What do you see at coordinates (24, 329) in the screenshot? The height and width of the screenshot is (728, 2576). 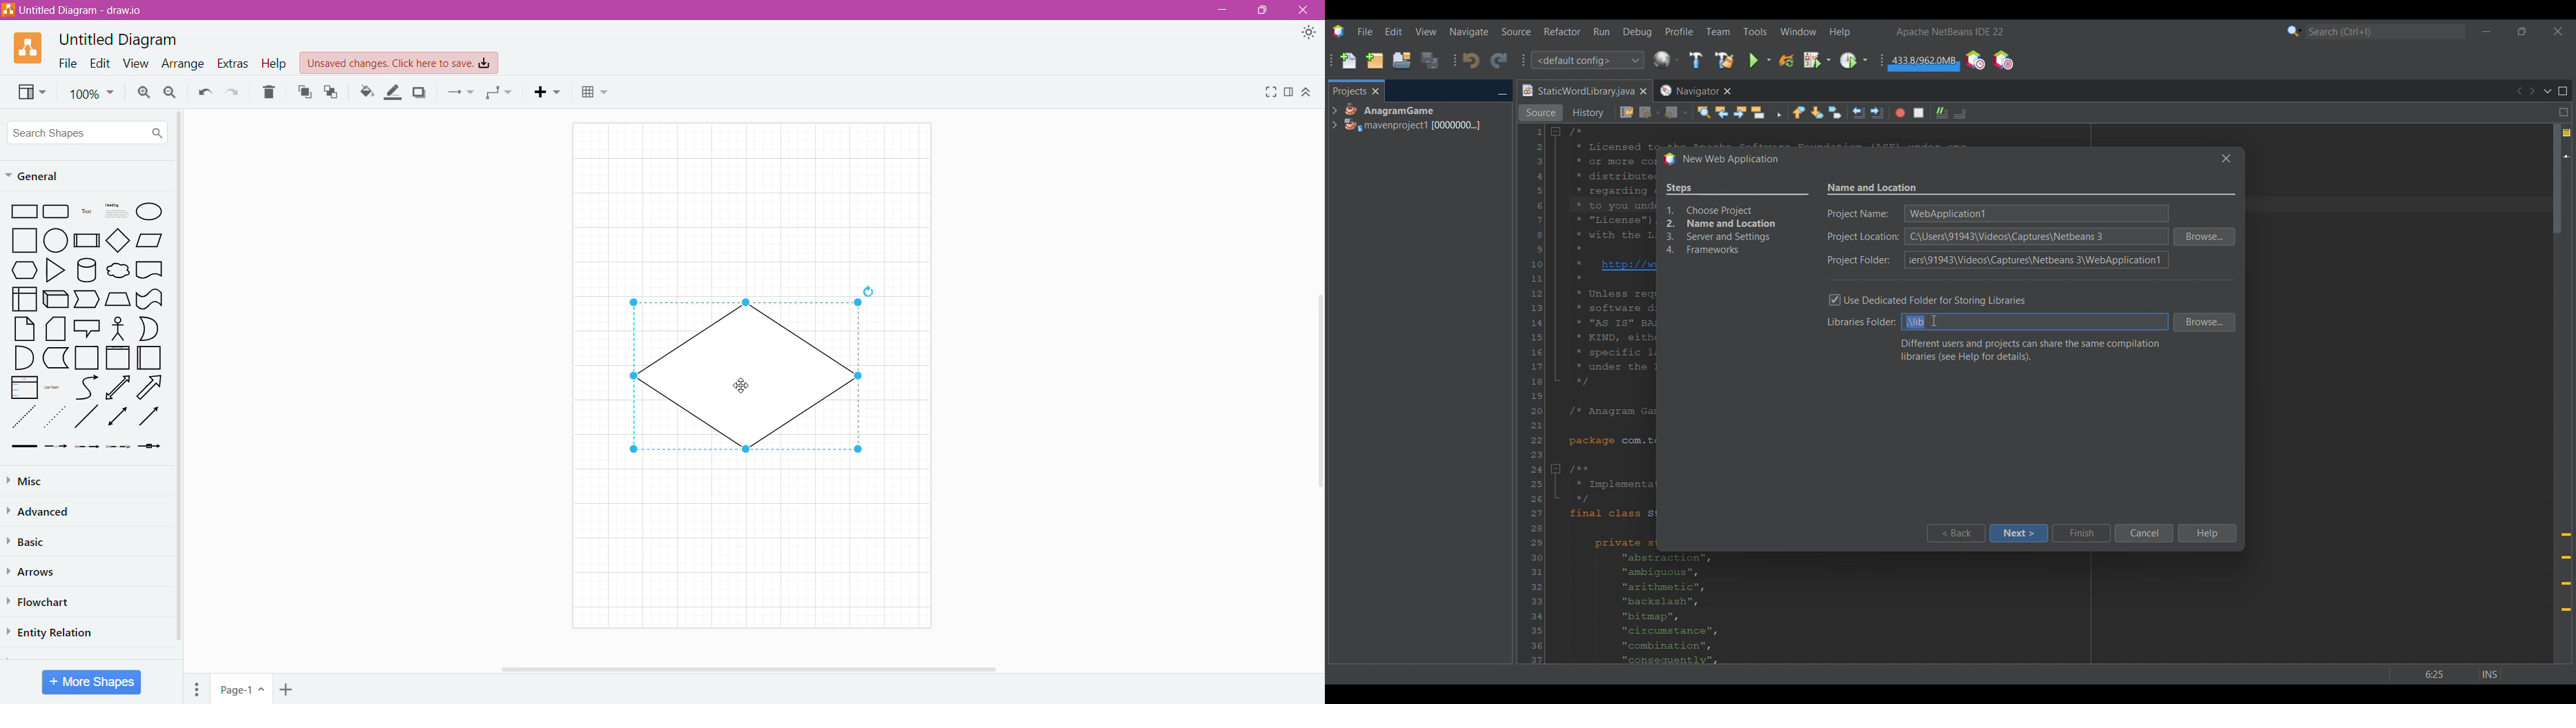 I see `Note` at bounding box center [24, 329].